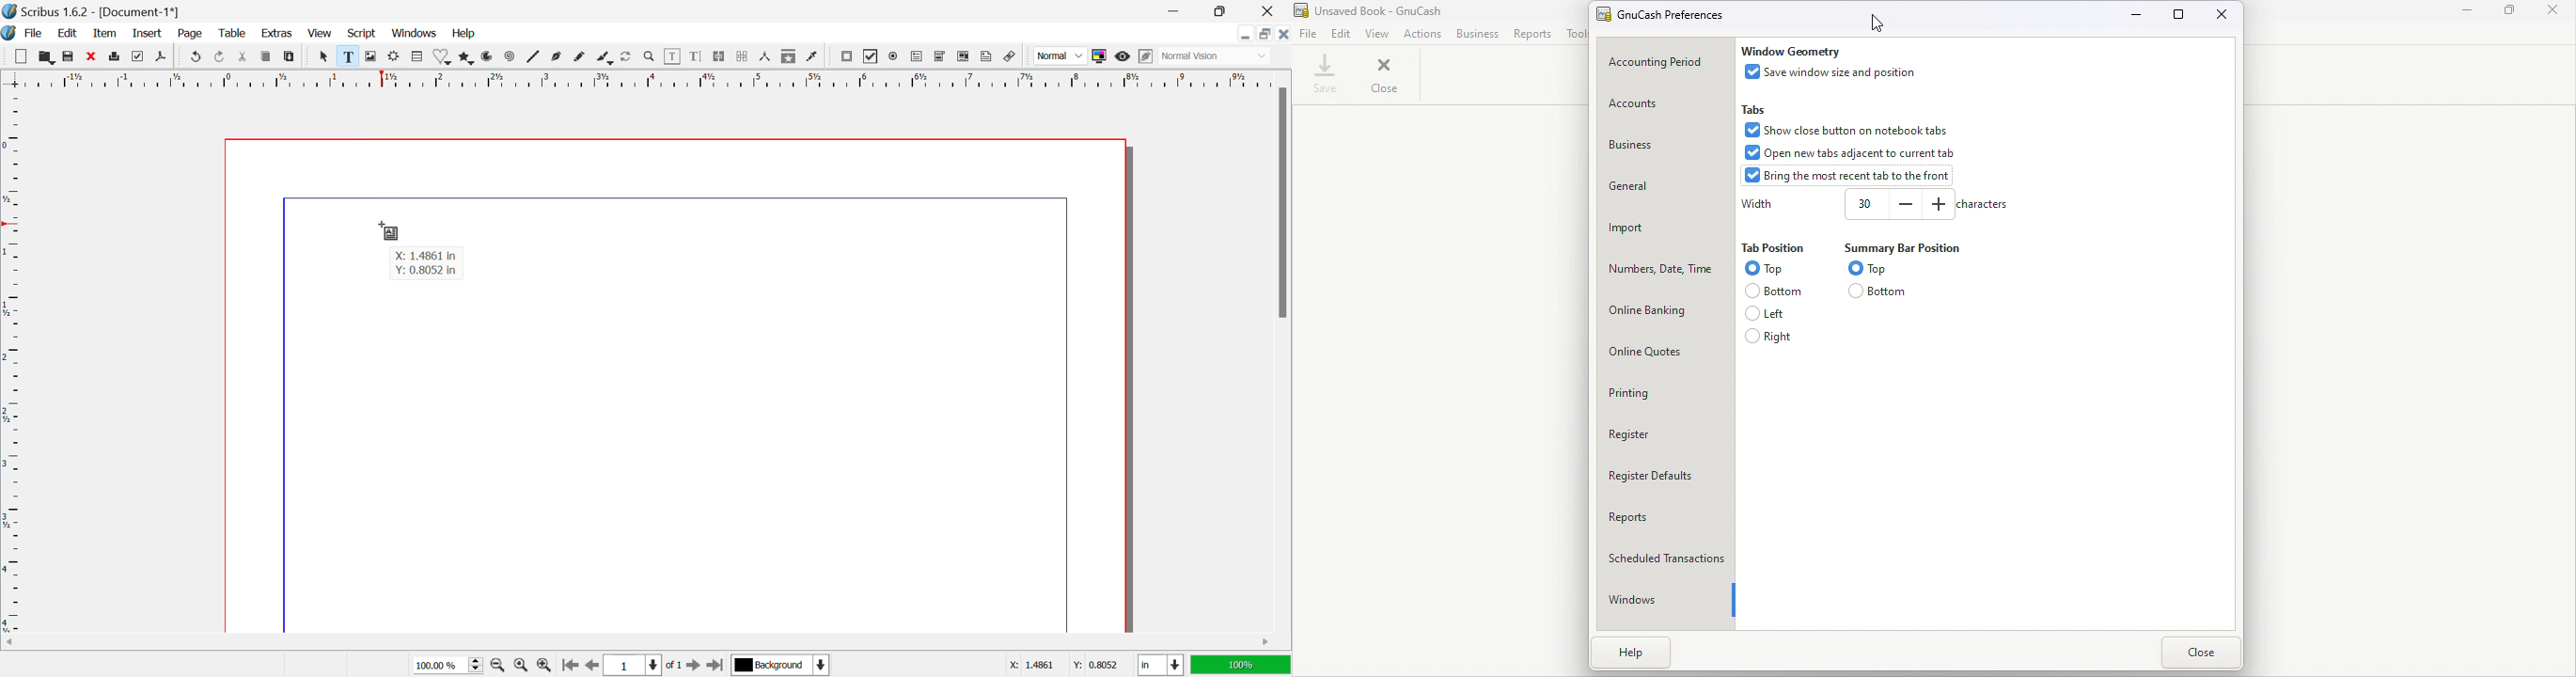 The image size is (2576, 700). What do you see at coordinates (1770, 336) in the screenshot?
I see `Right ` at bounding box center [1770, 336].